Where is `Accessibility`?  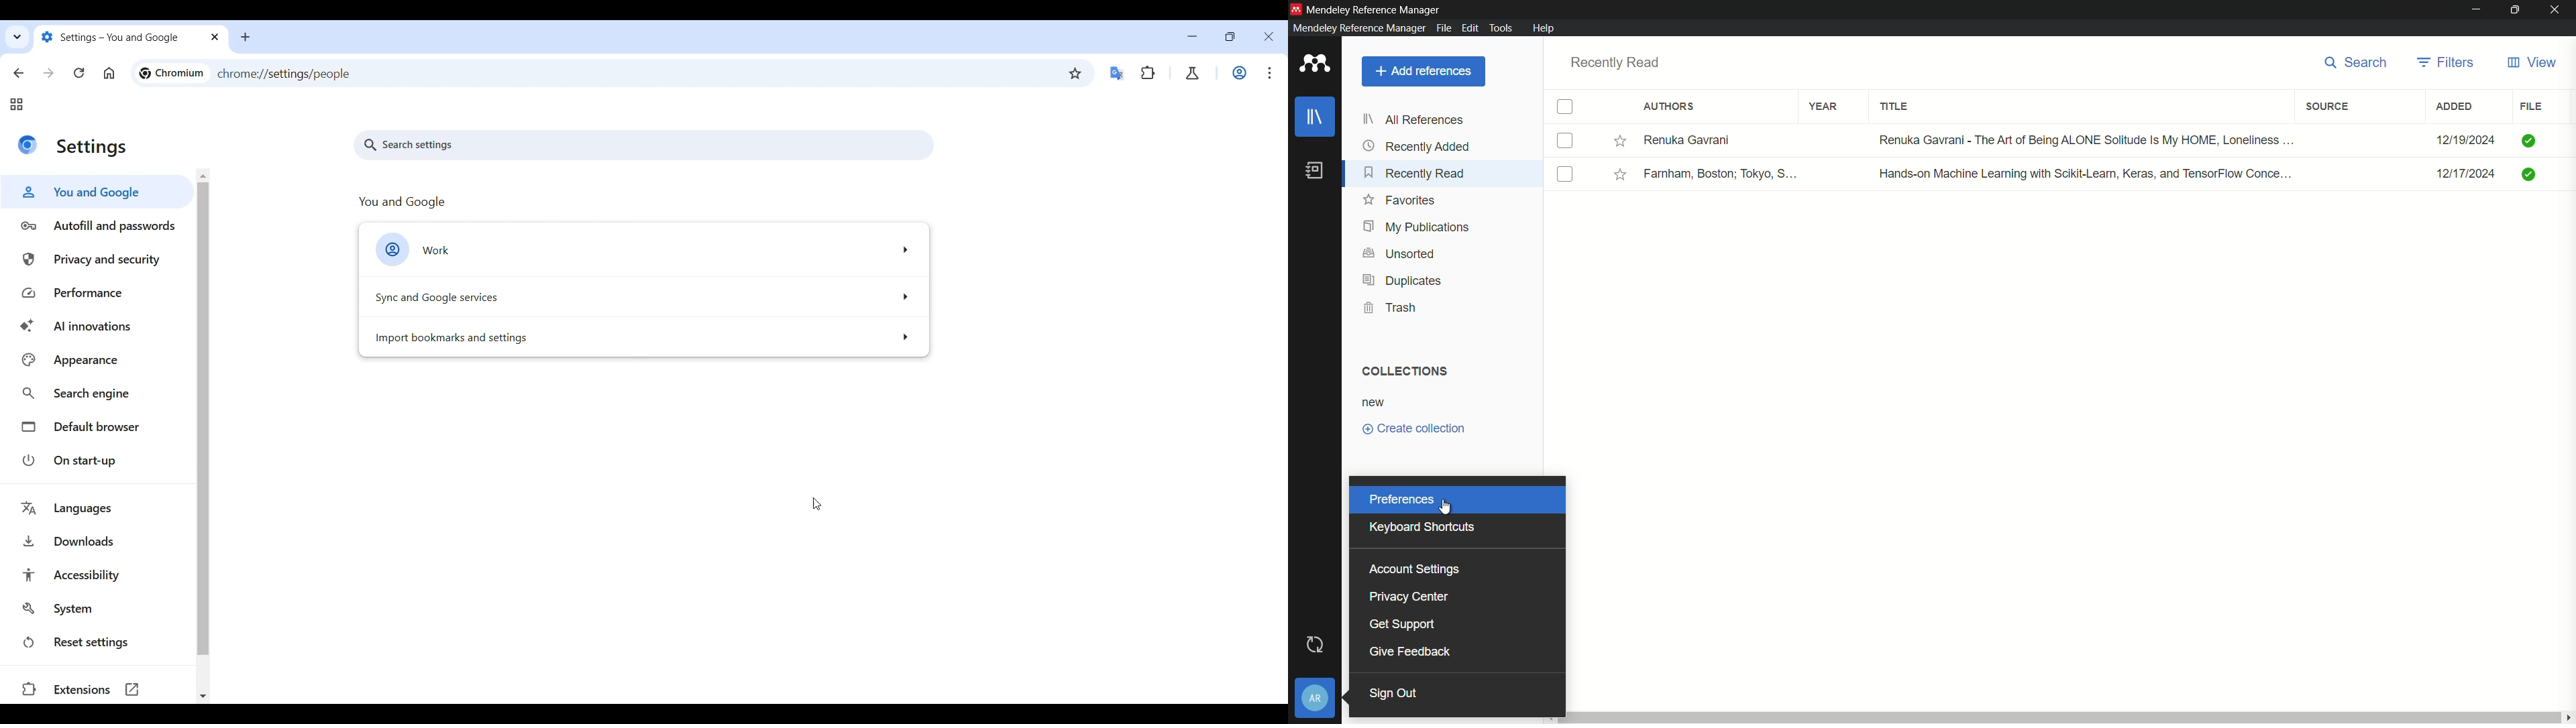 Accessibility is located at coordinates (98, 576).